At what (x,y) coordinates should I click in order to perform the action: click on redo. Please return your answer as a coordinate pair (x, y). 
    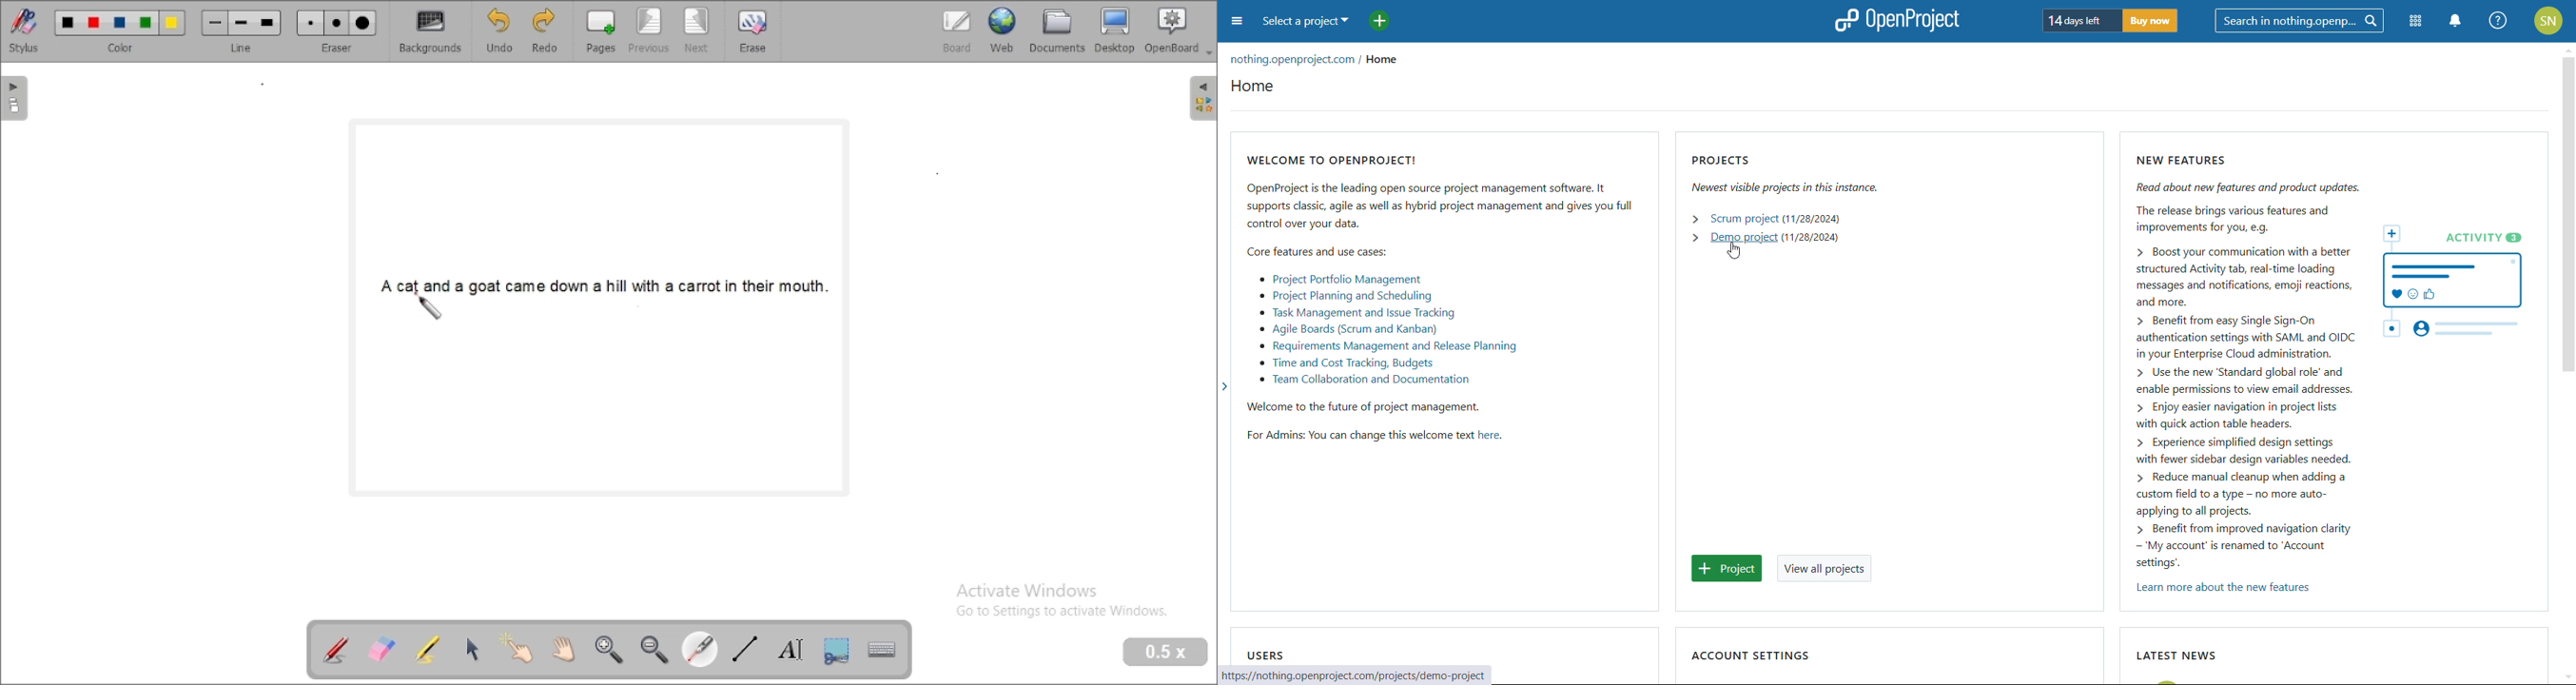
    Looking at the image, I should click on (545, 32).